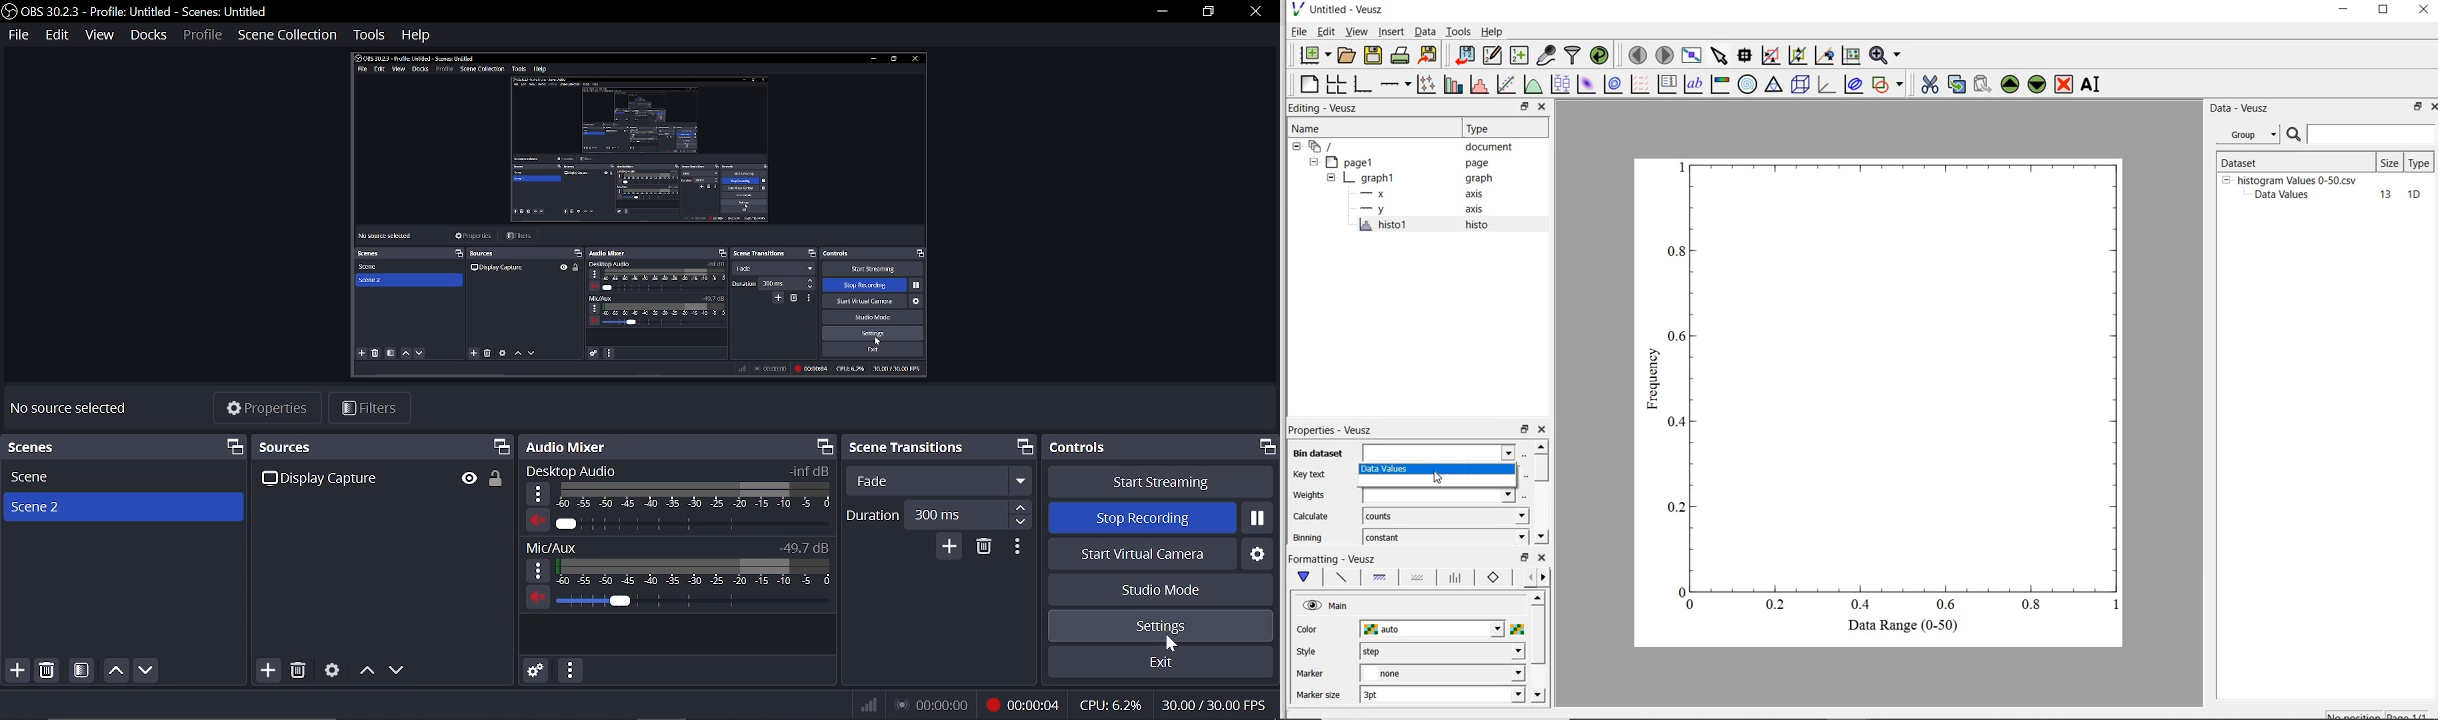 Image resolution: width=2464 pixels, height=728 pixels. I want to click on Weights, so click(1312, 495).